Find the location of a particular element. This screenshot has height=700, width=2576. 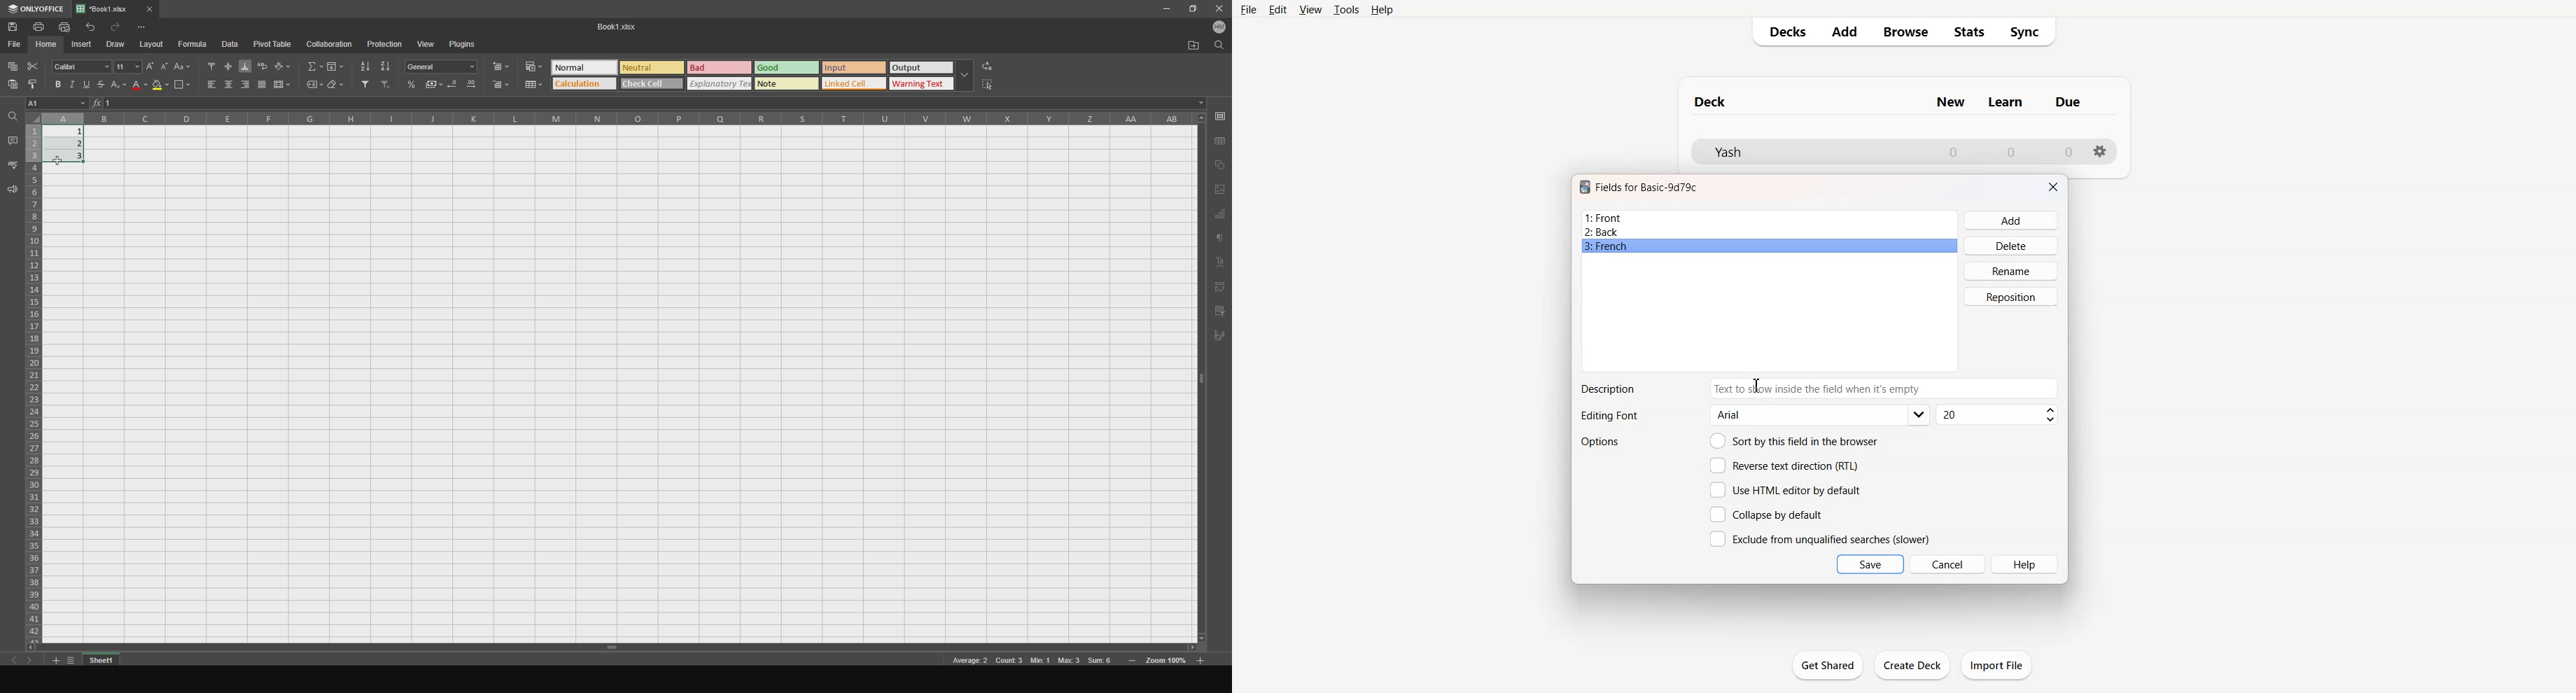

sort descending is located at coordinates (386, 65).